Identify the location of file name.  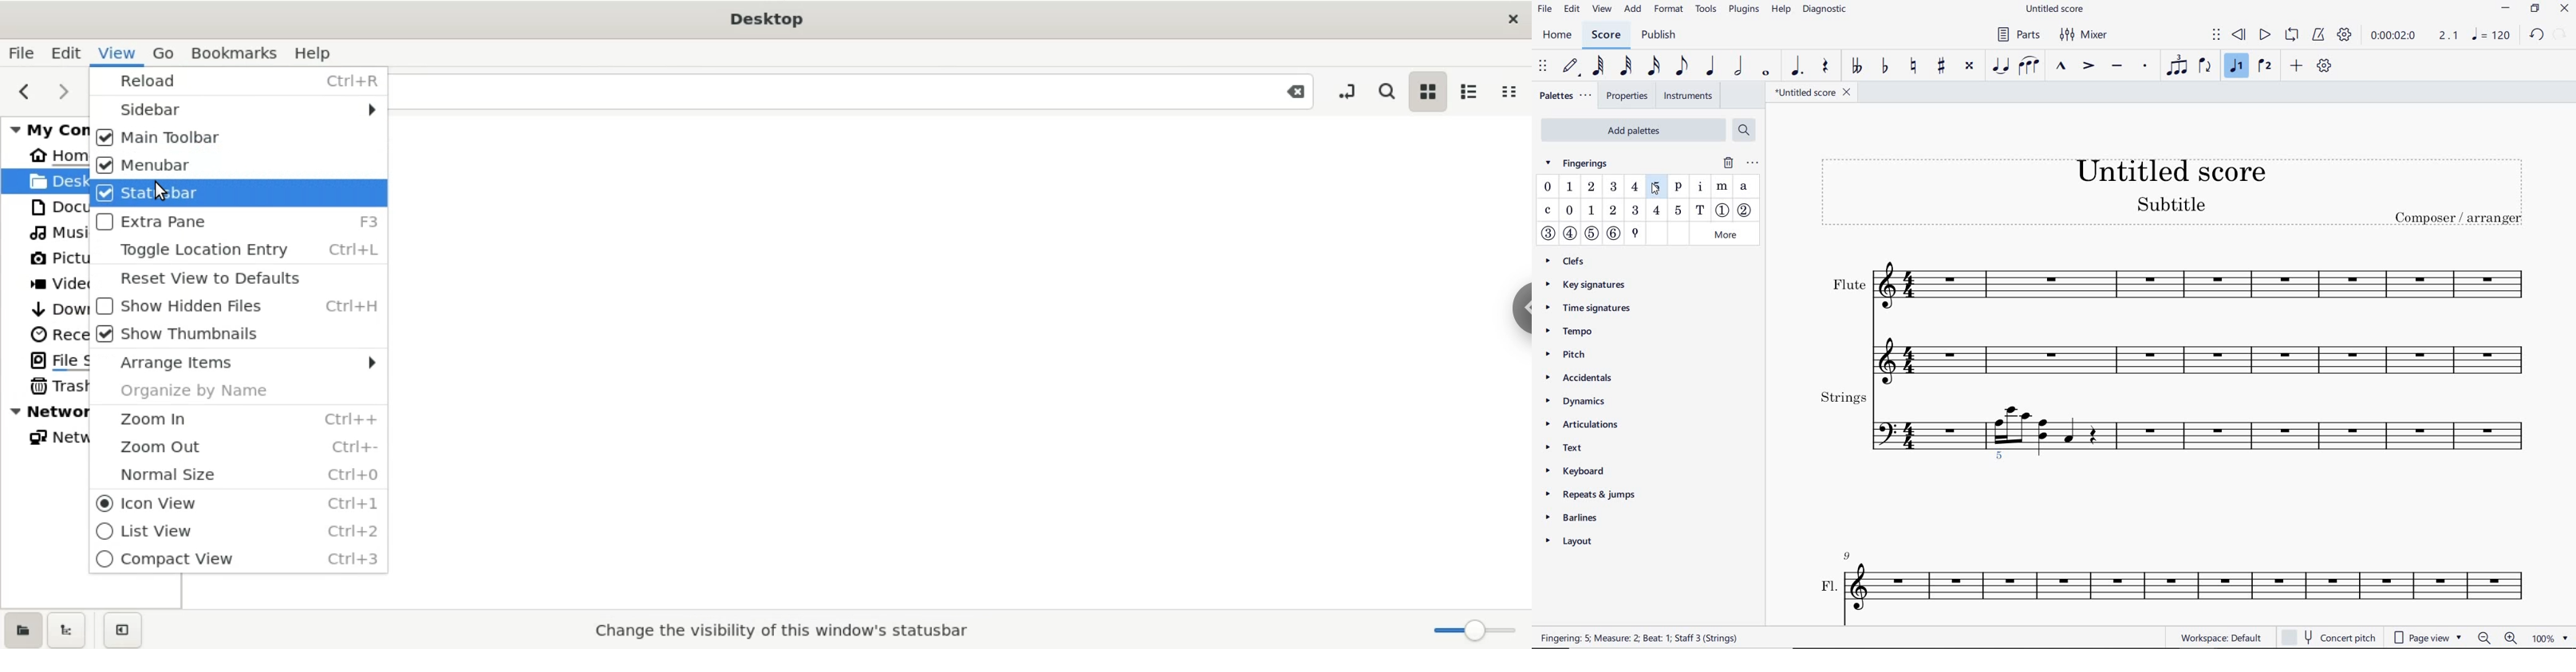
(1812, 93).